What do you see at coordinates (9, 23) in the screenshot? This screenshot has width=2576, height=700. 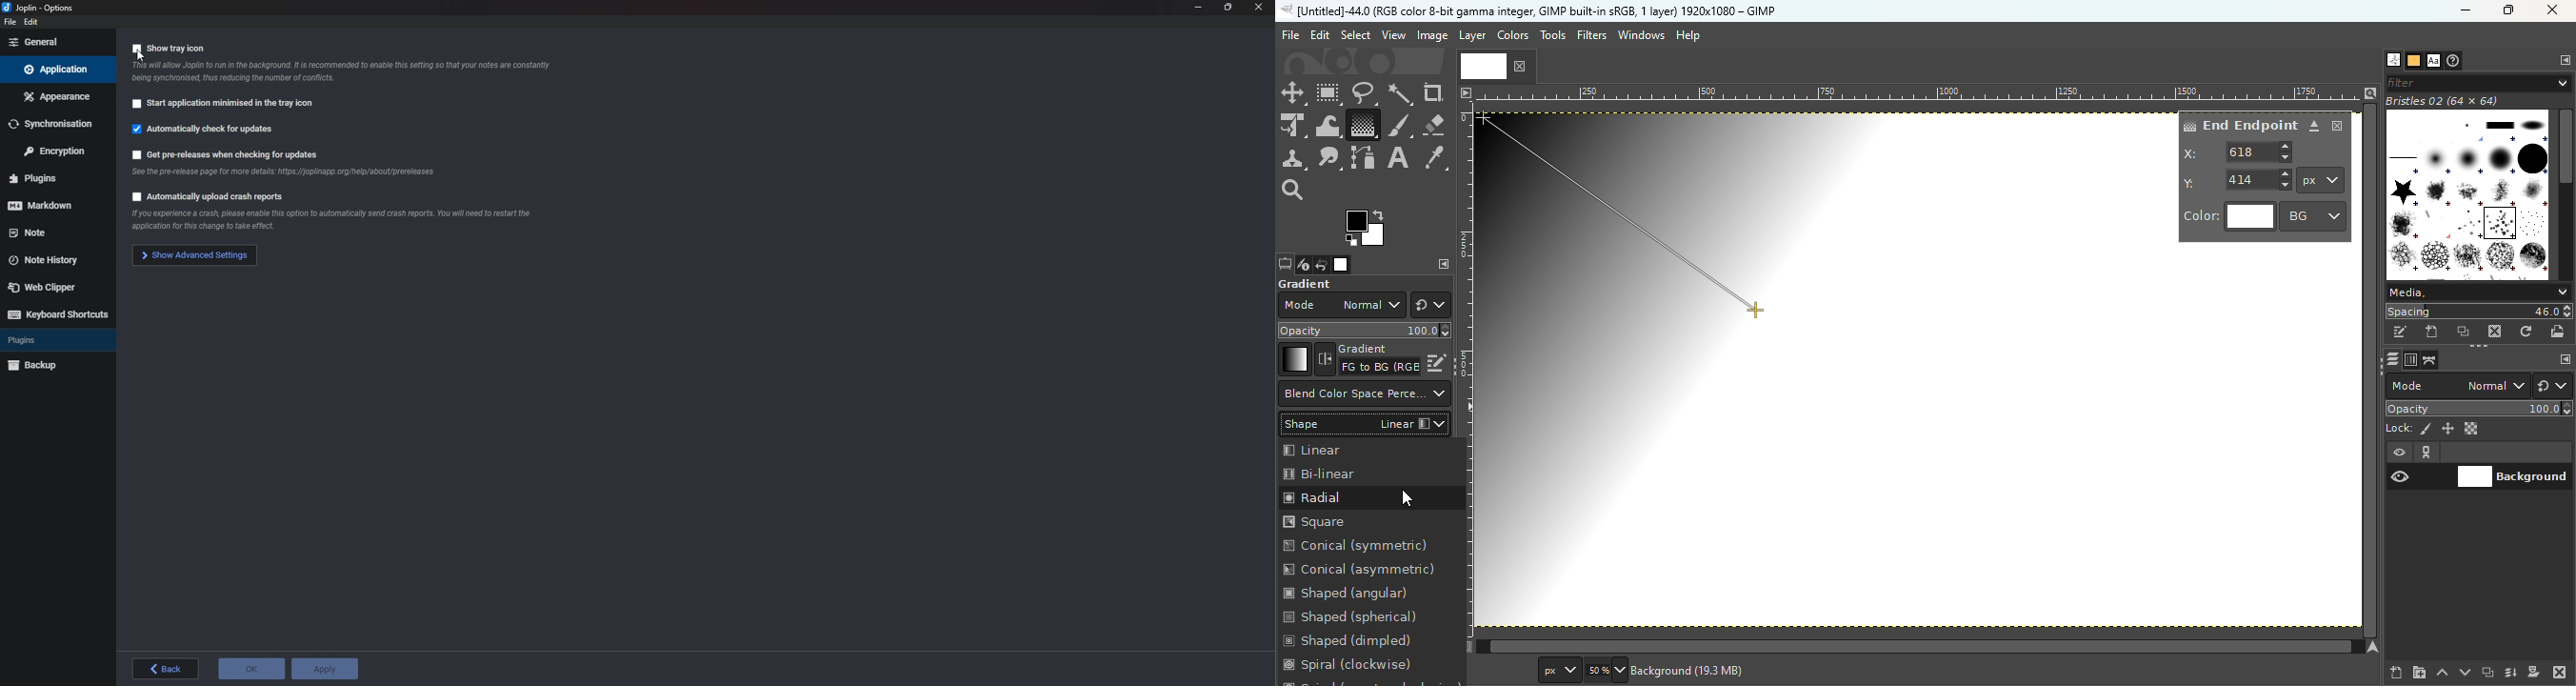 I see `file` at bounding box center [9, 23].